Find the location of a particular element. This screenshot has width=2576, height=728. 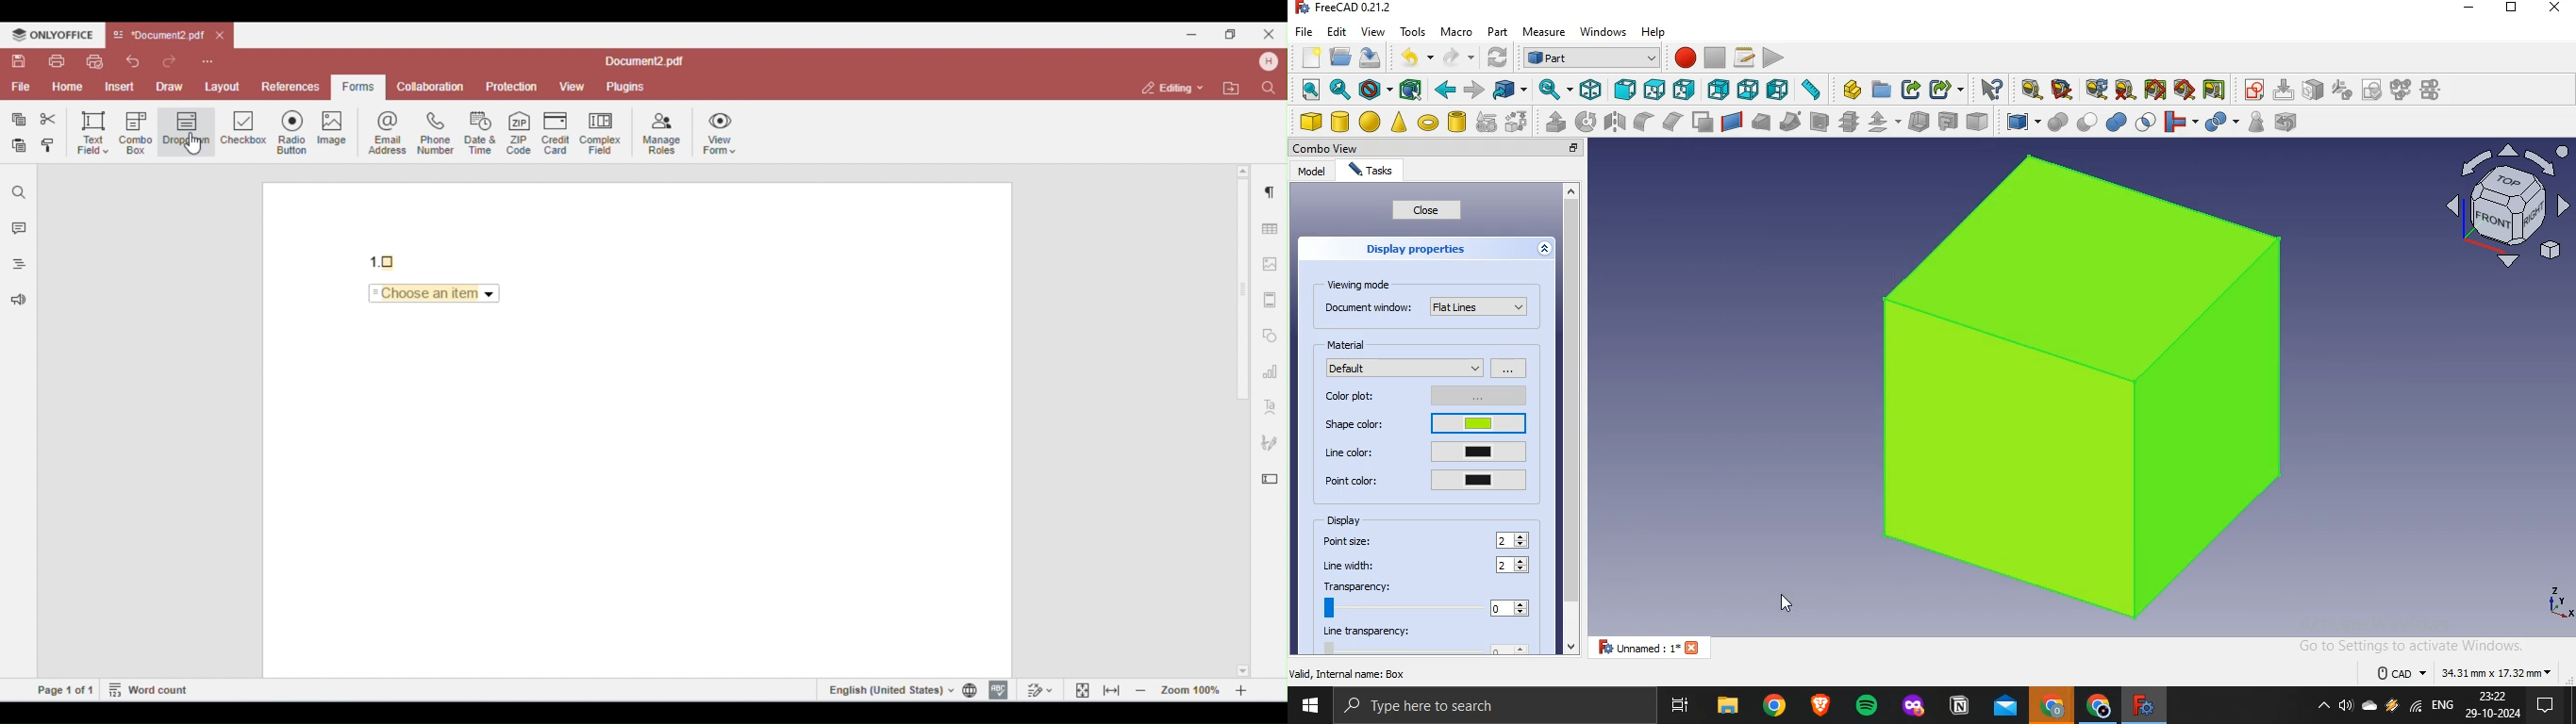

file is located at coordinates (1305, 30).